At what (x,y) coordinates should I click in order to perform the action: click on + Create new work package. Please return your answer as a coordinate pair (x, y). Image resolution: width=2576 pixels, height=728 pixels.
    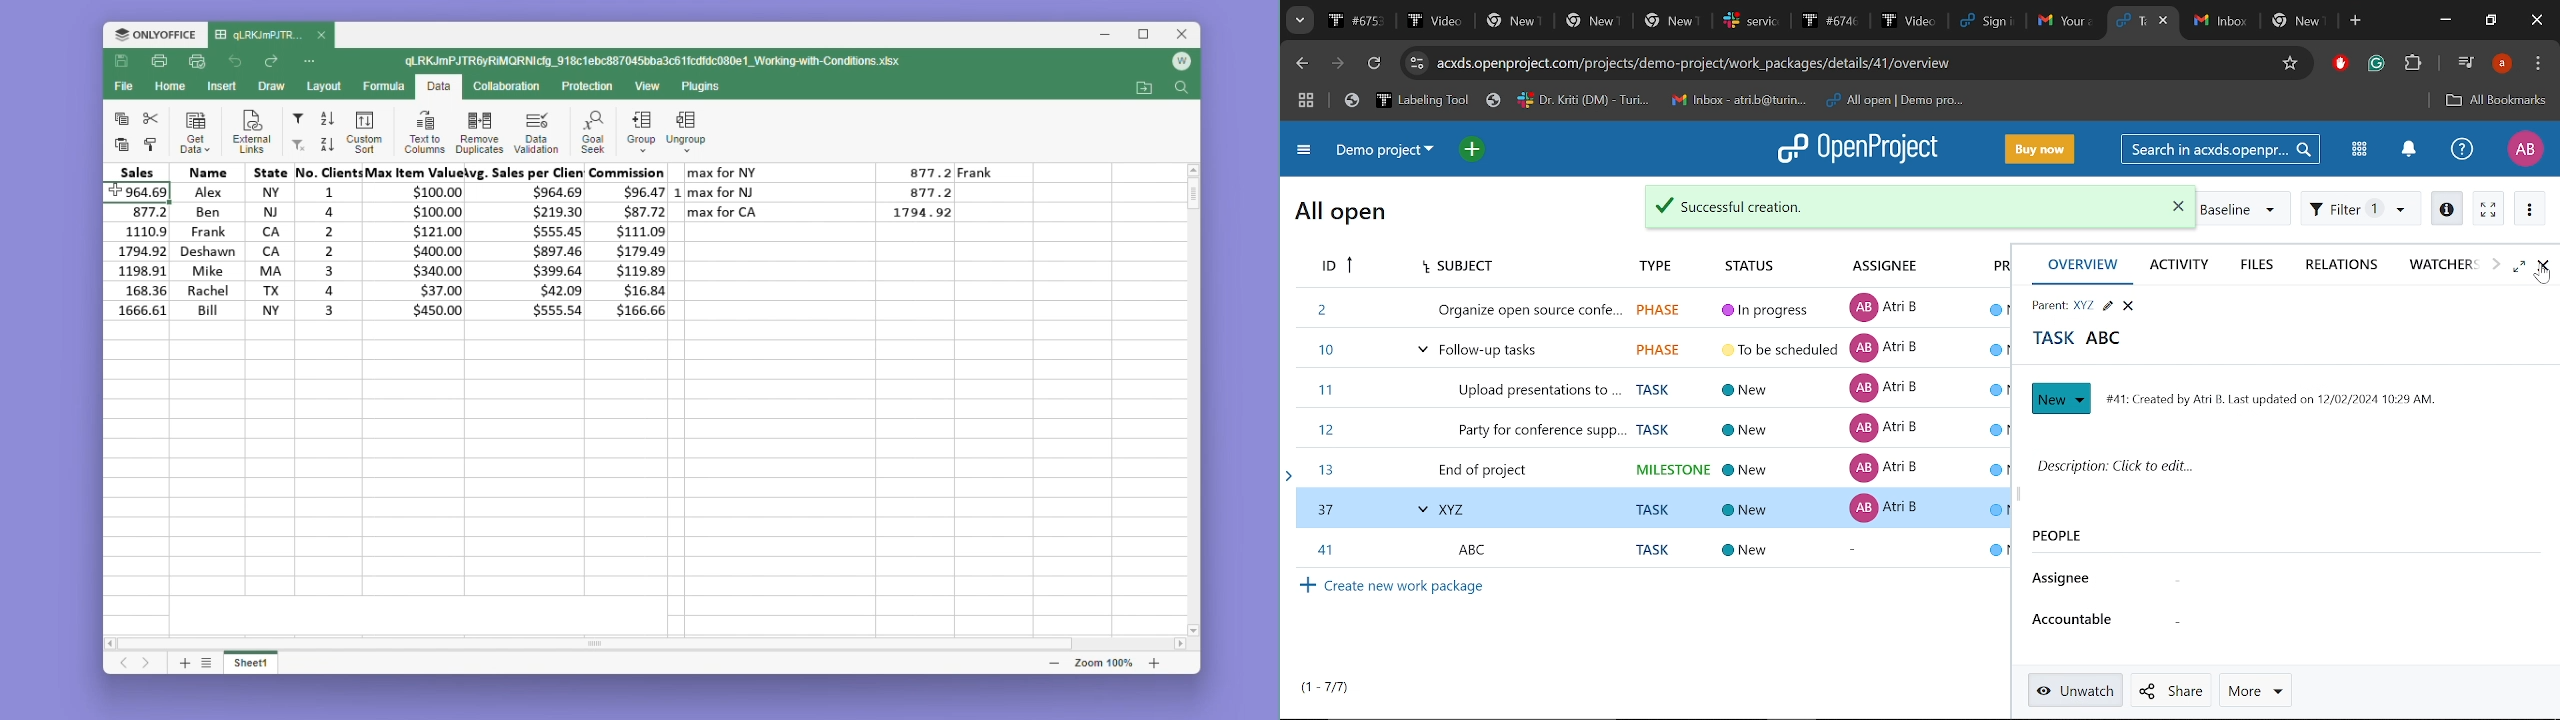
    Looking at the image, I should click on (1392, 584).